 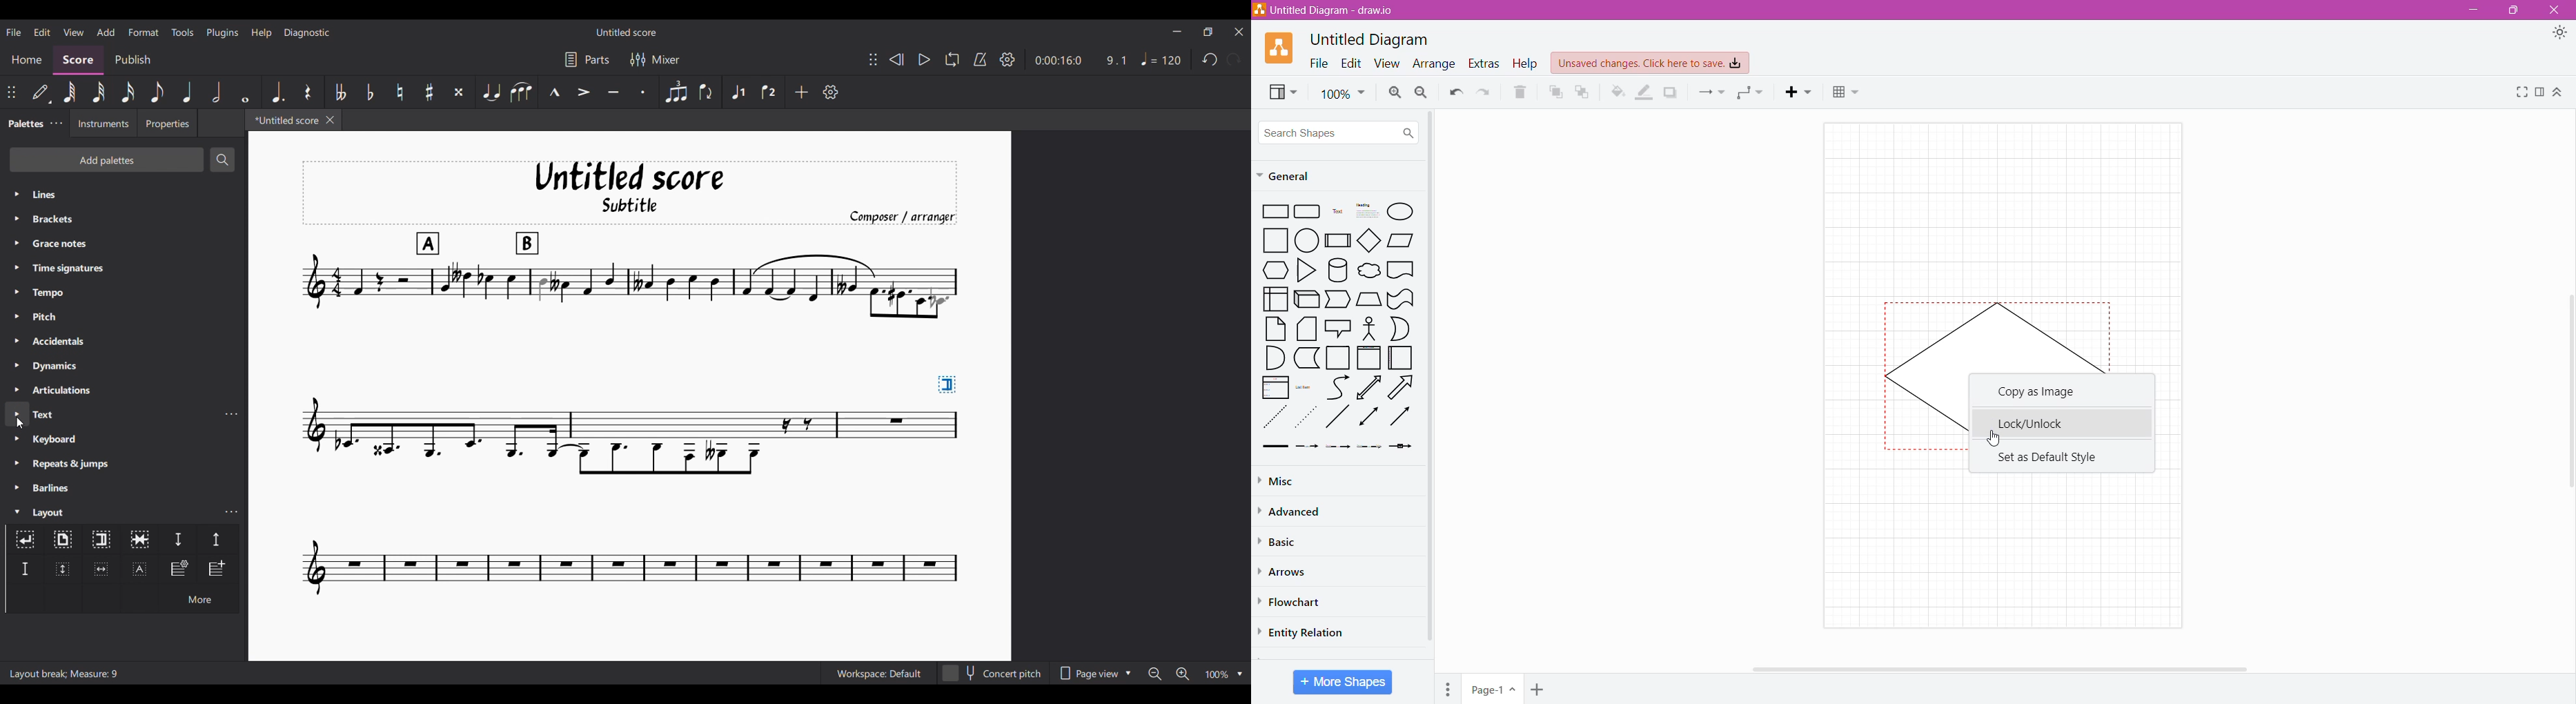 I want to click on Slur, so click(x=521, y=92).